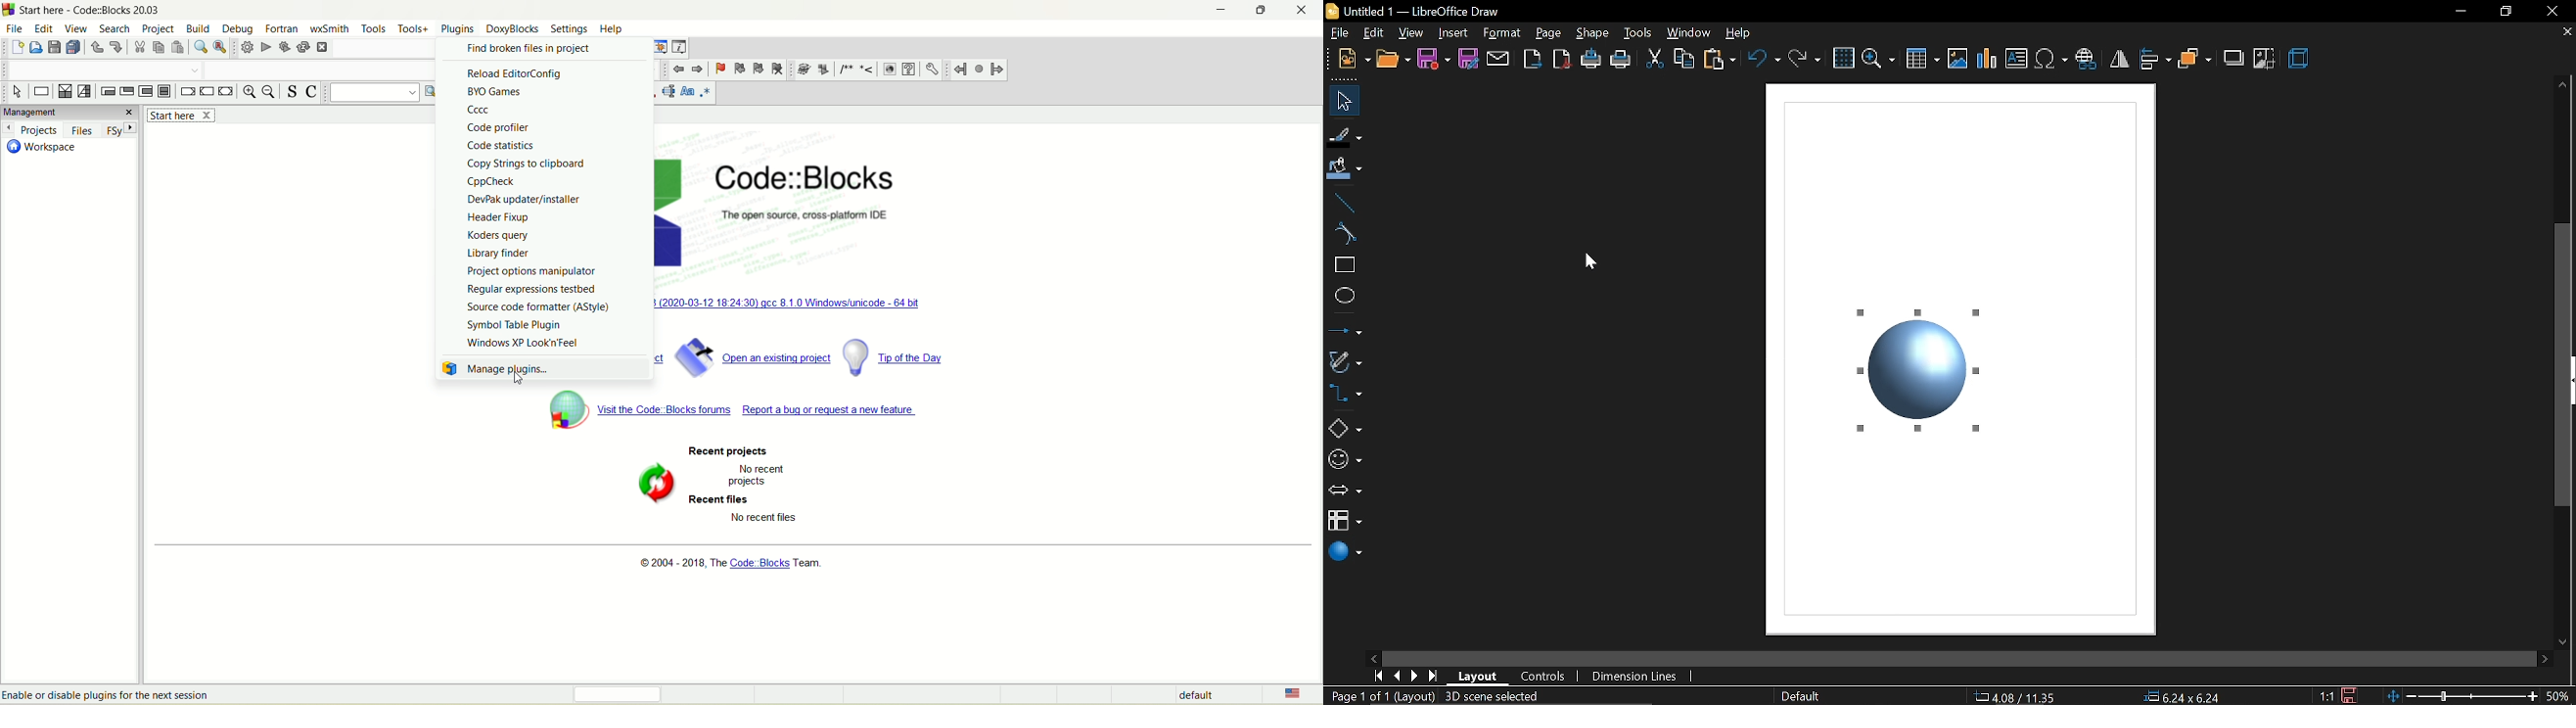  I want to click on exit condition loop, so click(126, 93).